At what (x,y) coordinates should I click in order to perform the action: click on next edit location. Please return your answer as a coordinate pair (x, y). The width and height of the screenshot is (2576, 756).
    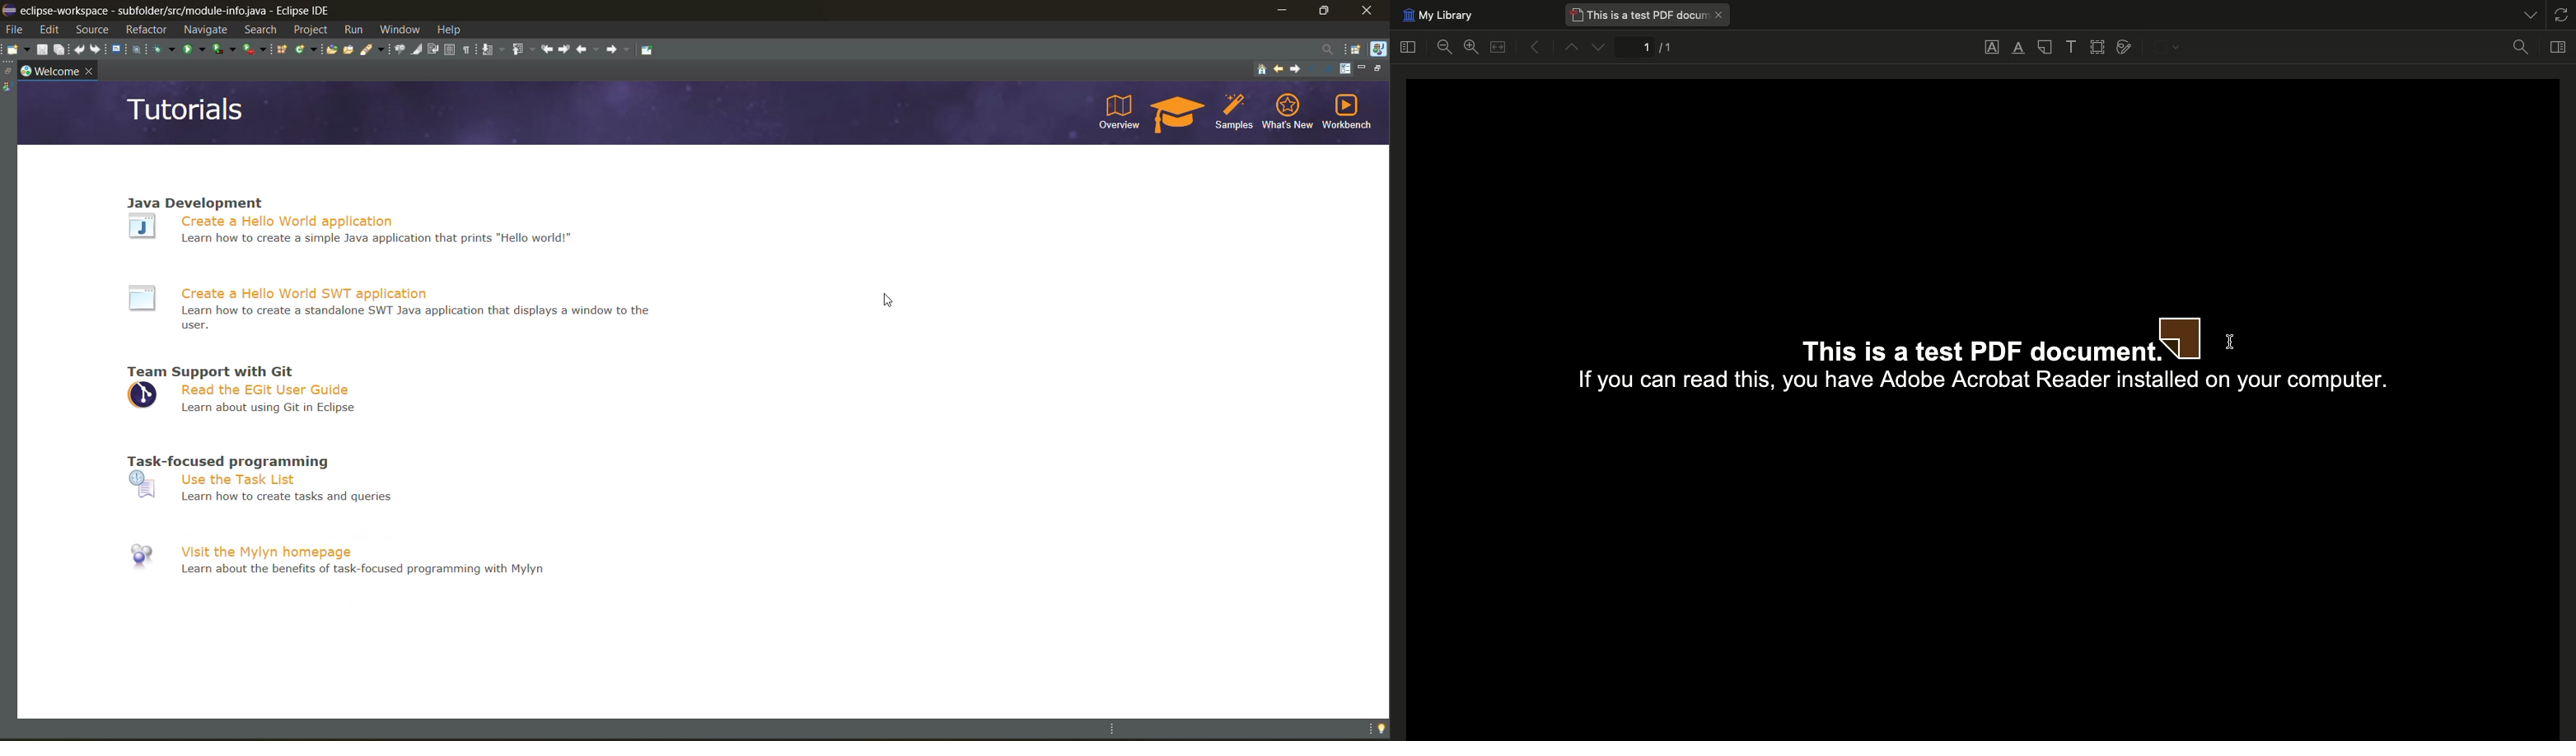
    Looking at the image, I should click on (567, 49).